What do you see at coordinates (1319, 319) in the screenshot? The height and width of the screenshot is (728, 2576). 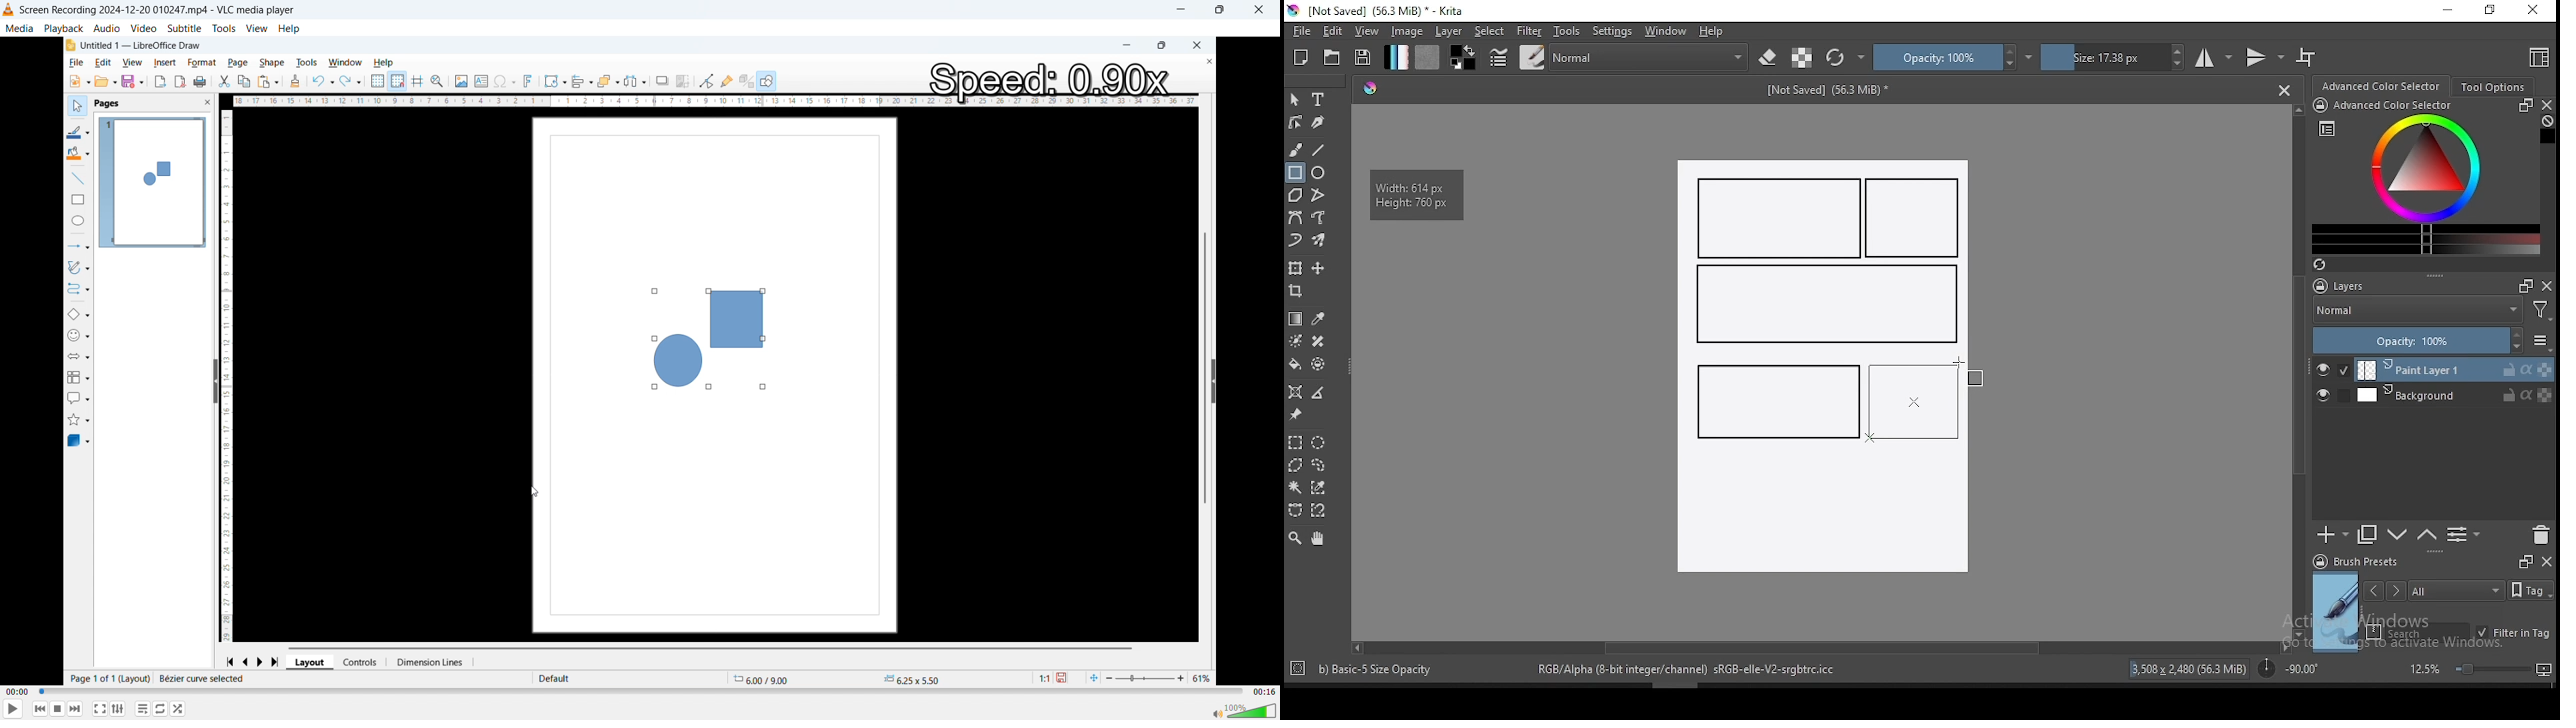 I see `pick a color from image and current layer` at bounding box center [1319, 319].